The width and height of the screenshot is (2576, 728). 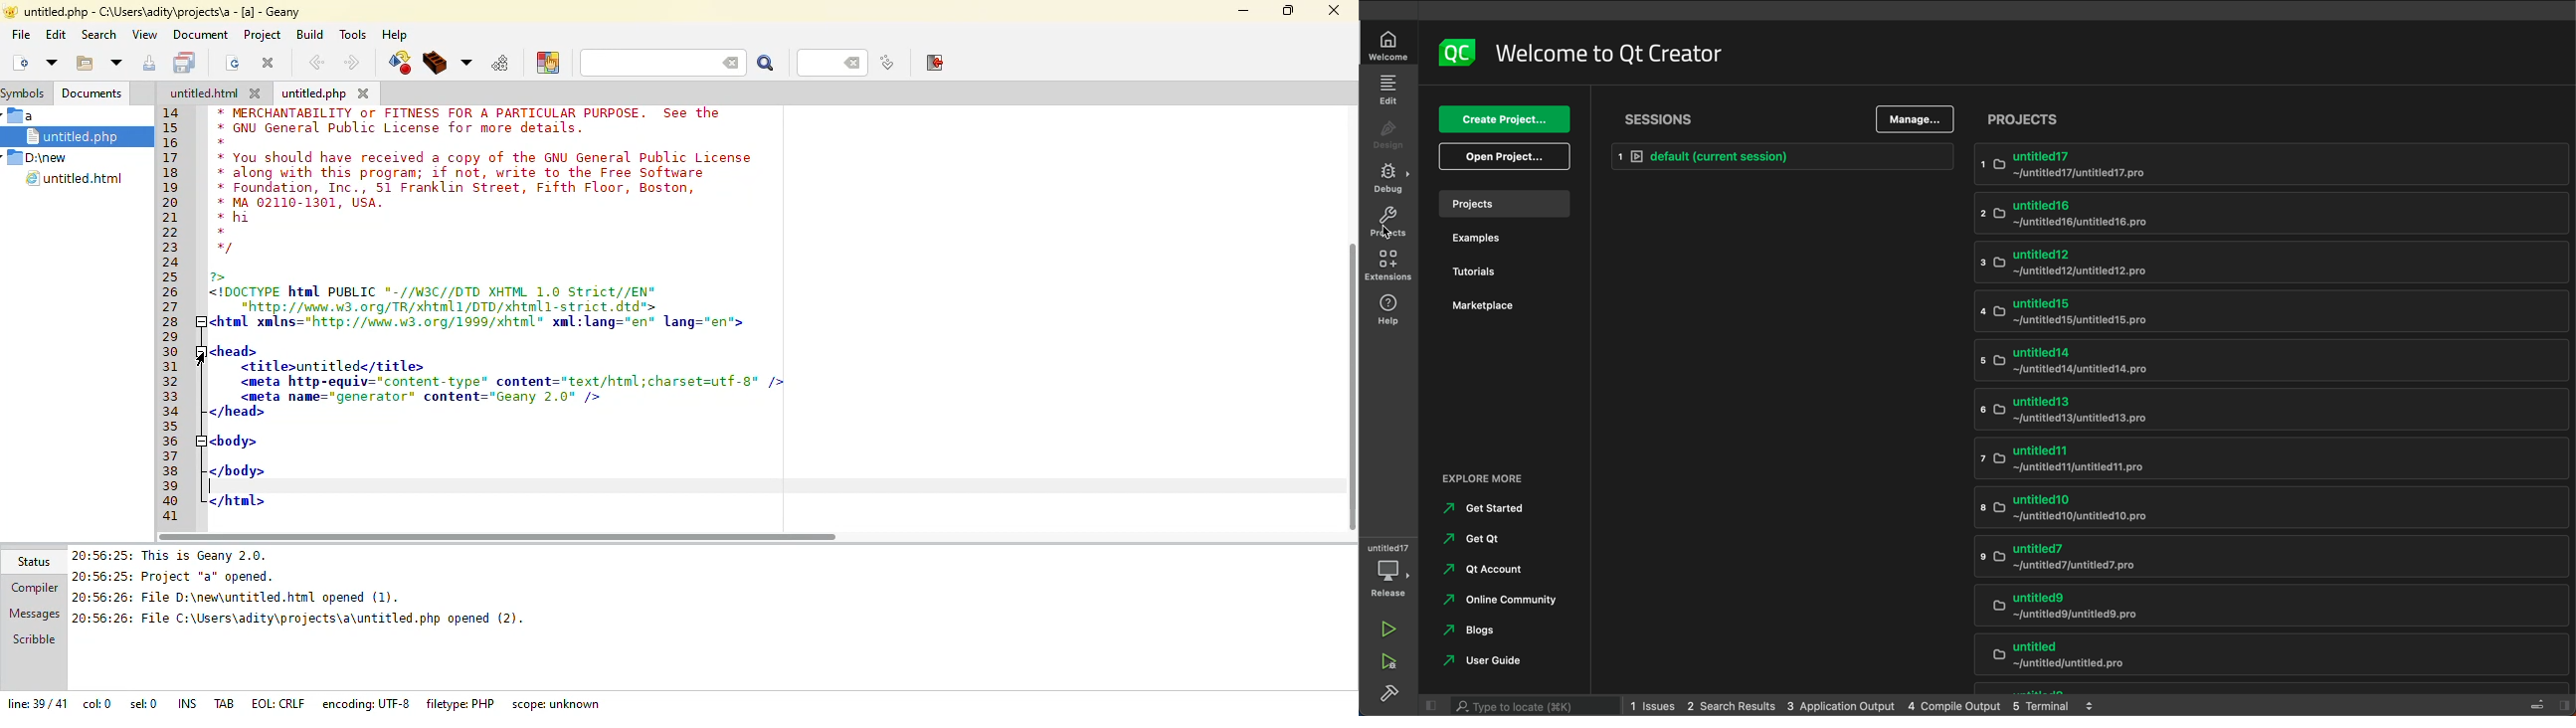 I want to click on untitled9, so click(x=2184, y=608).